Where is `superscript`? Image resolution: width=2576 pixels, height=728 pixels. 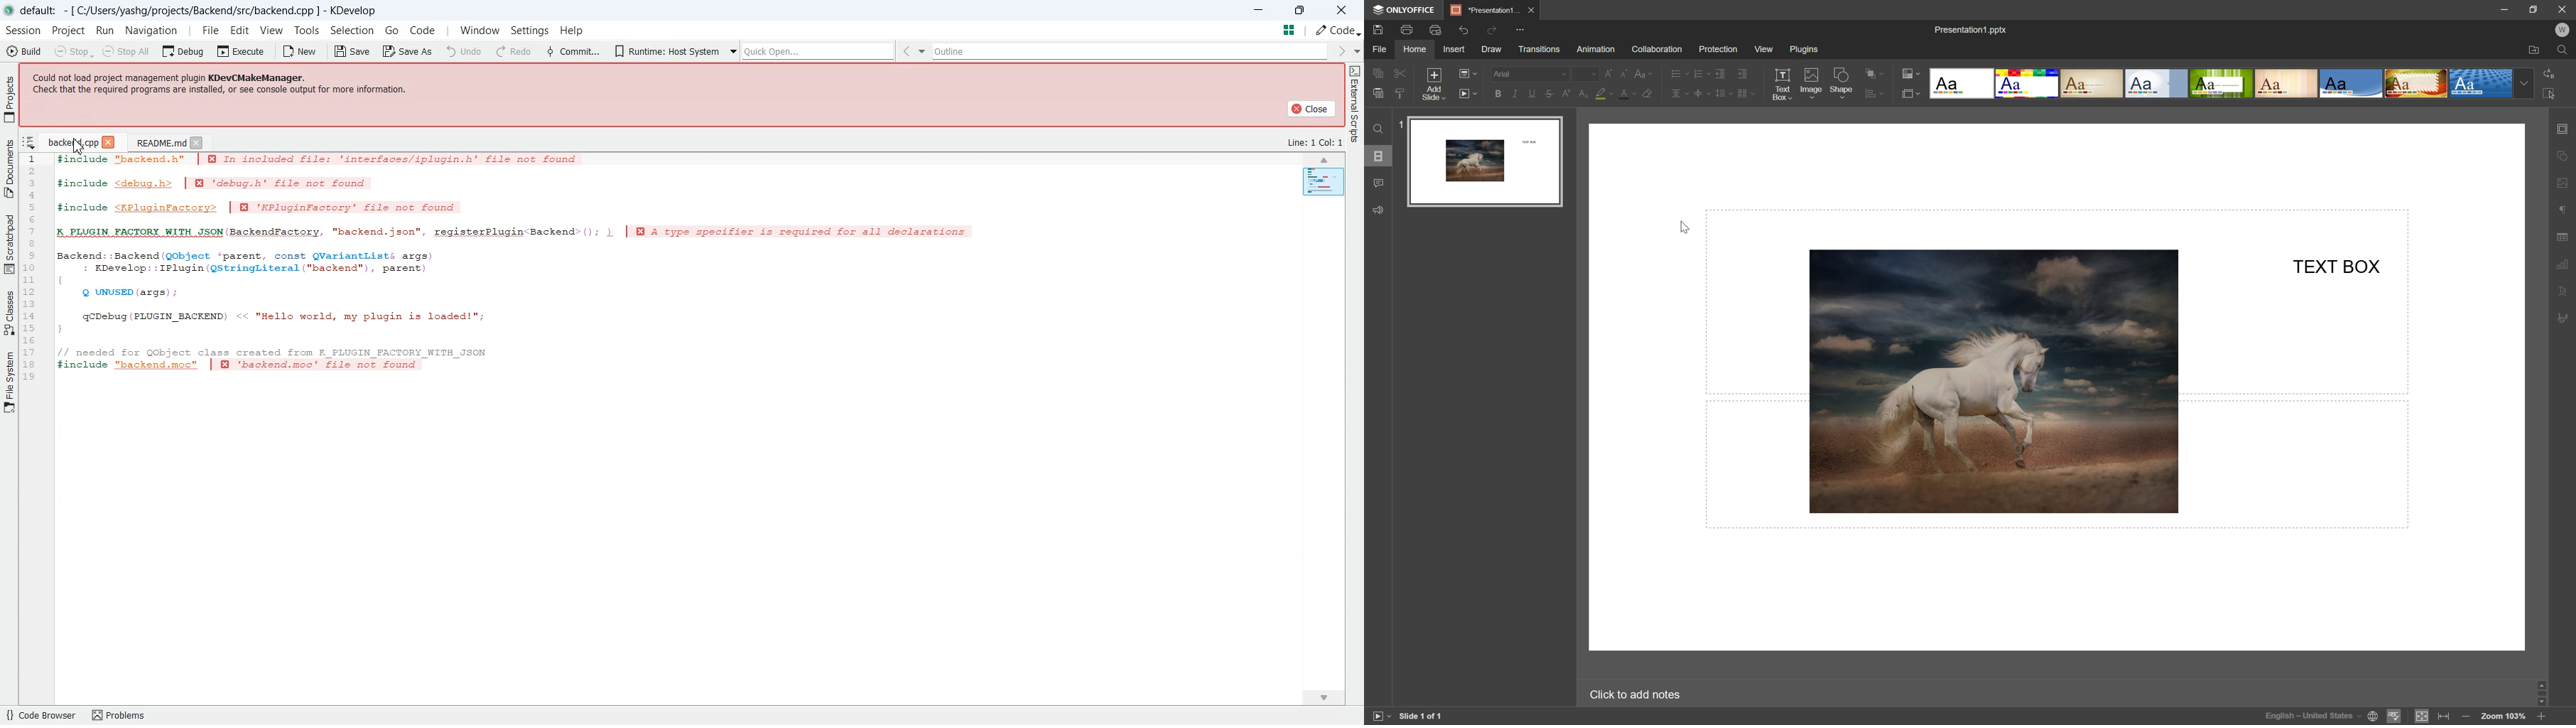 superscript is located at coordinates (1568, 94).